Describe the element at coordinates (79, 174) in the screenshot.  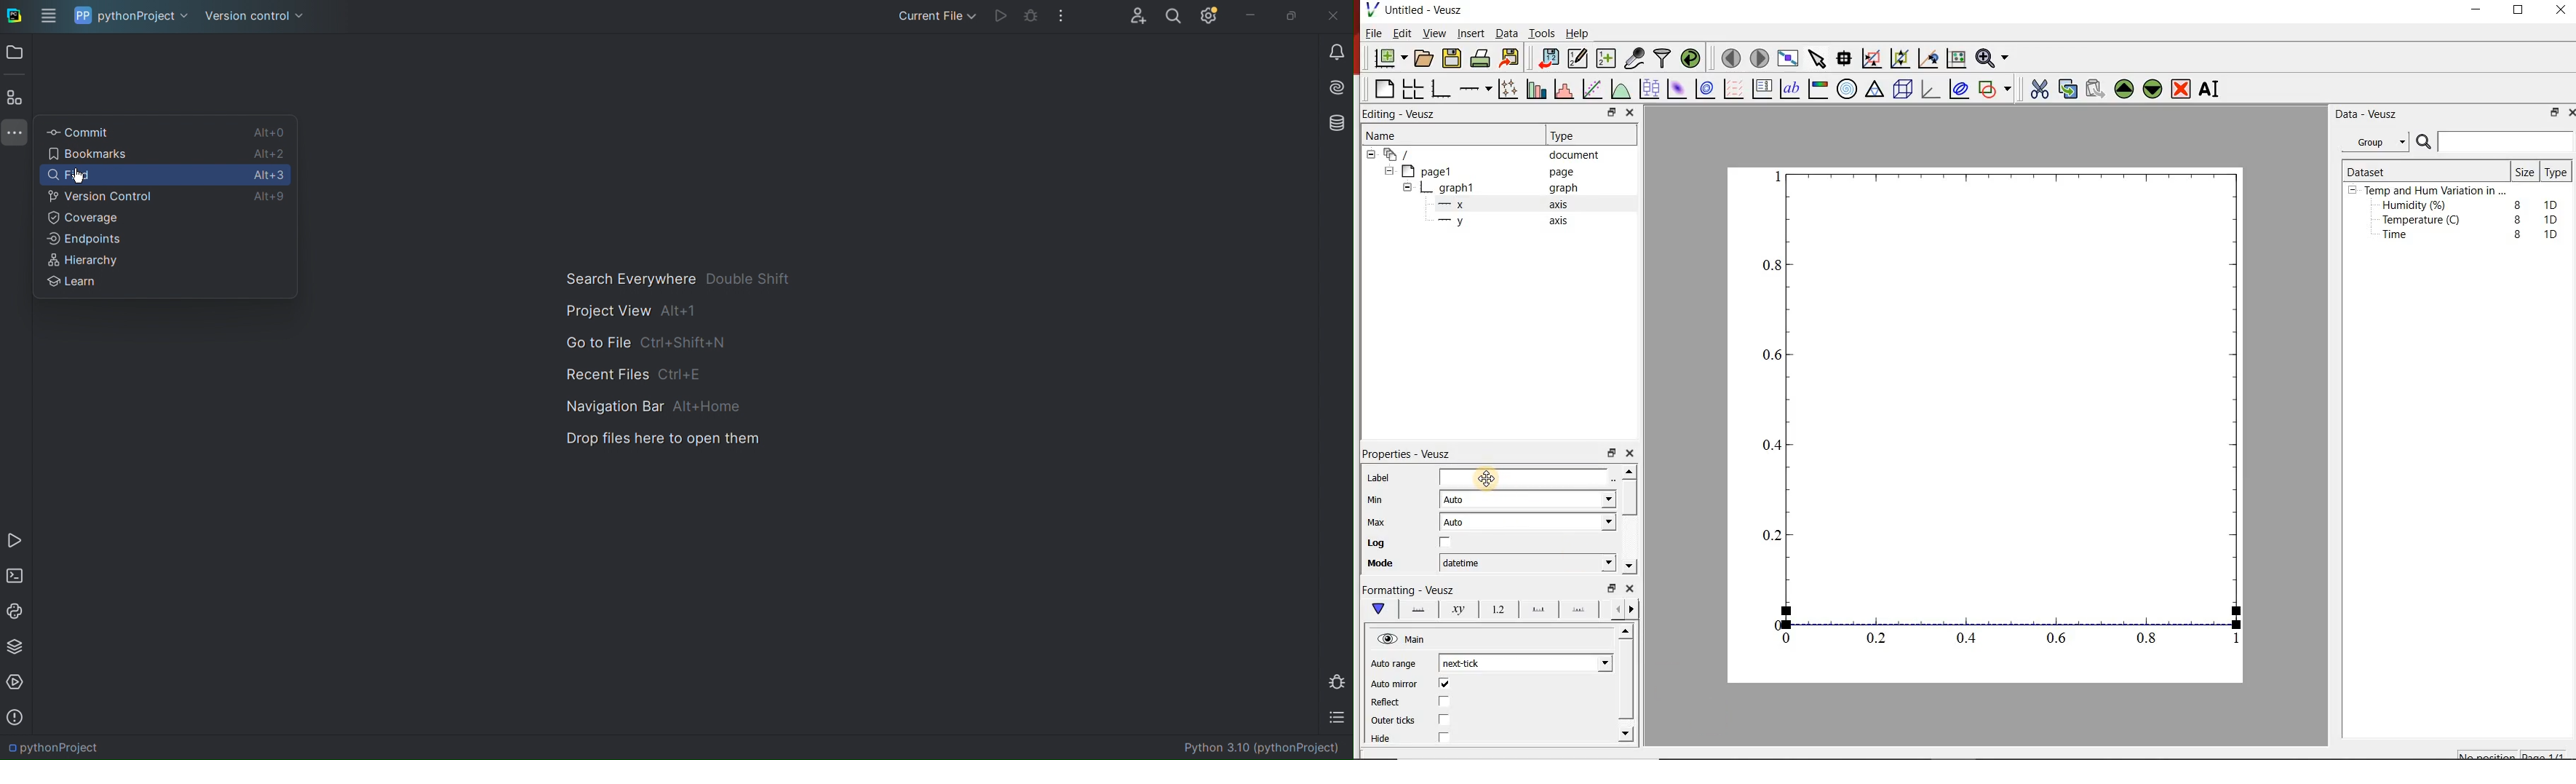
I see `cursor` at that location.